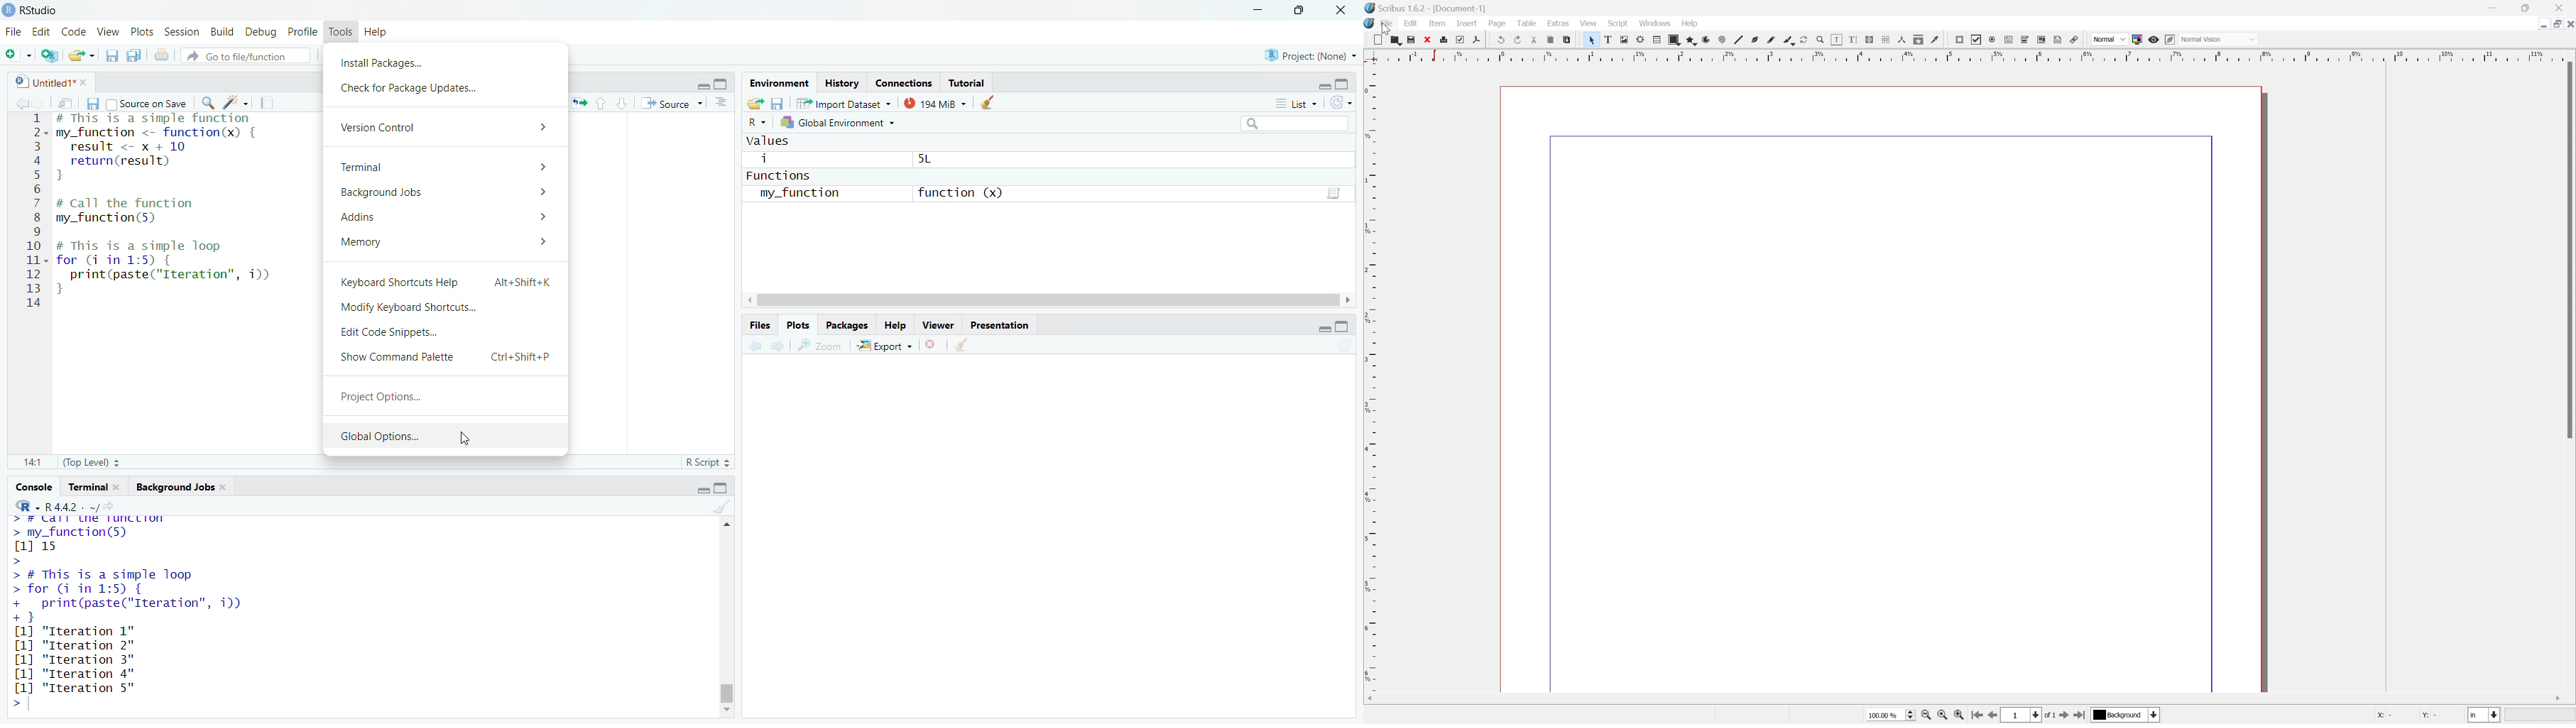 Image resolution: width=2576 pixels, height=728 pixels. I want to click on R 4.4.2 . ~/, so click(72, 505).